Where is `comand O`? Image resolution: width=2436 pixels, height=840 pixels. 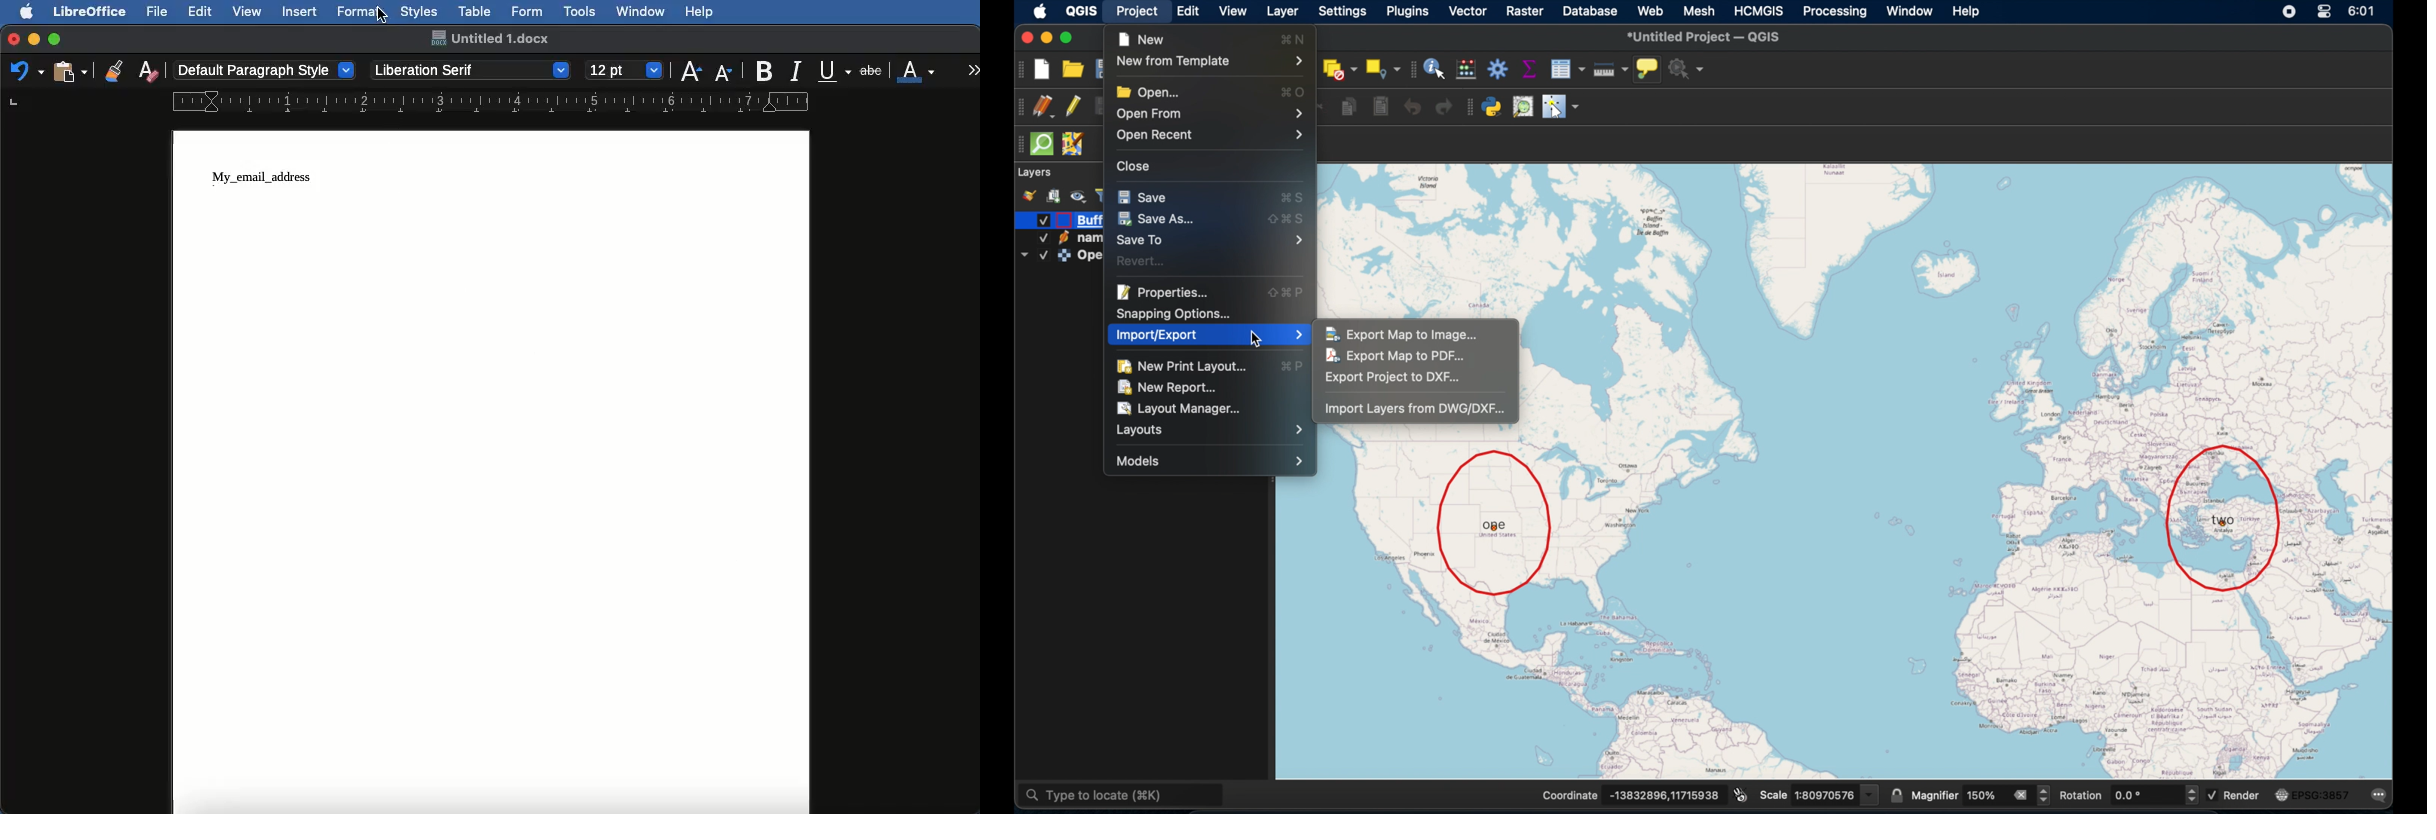 comand O is located at coordinates (1298, 92).